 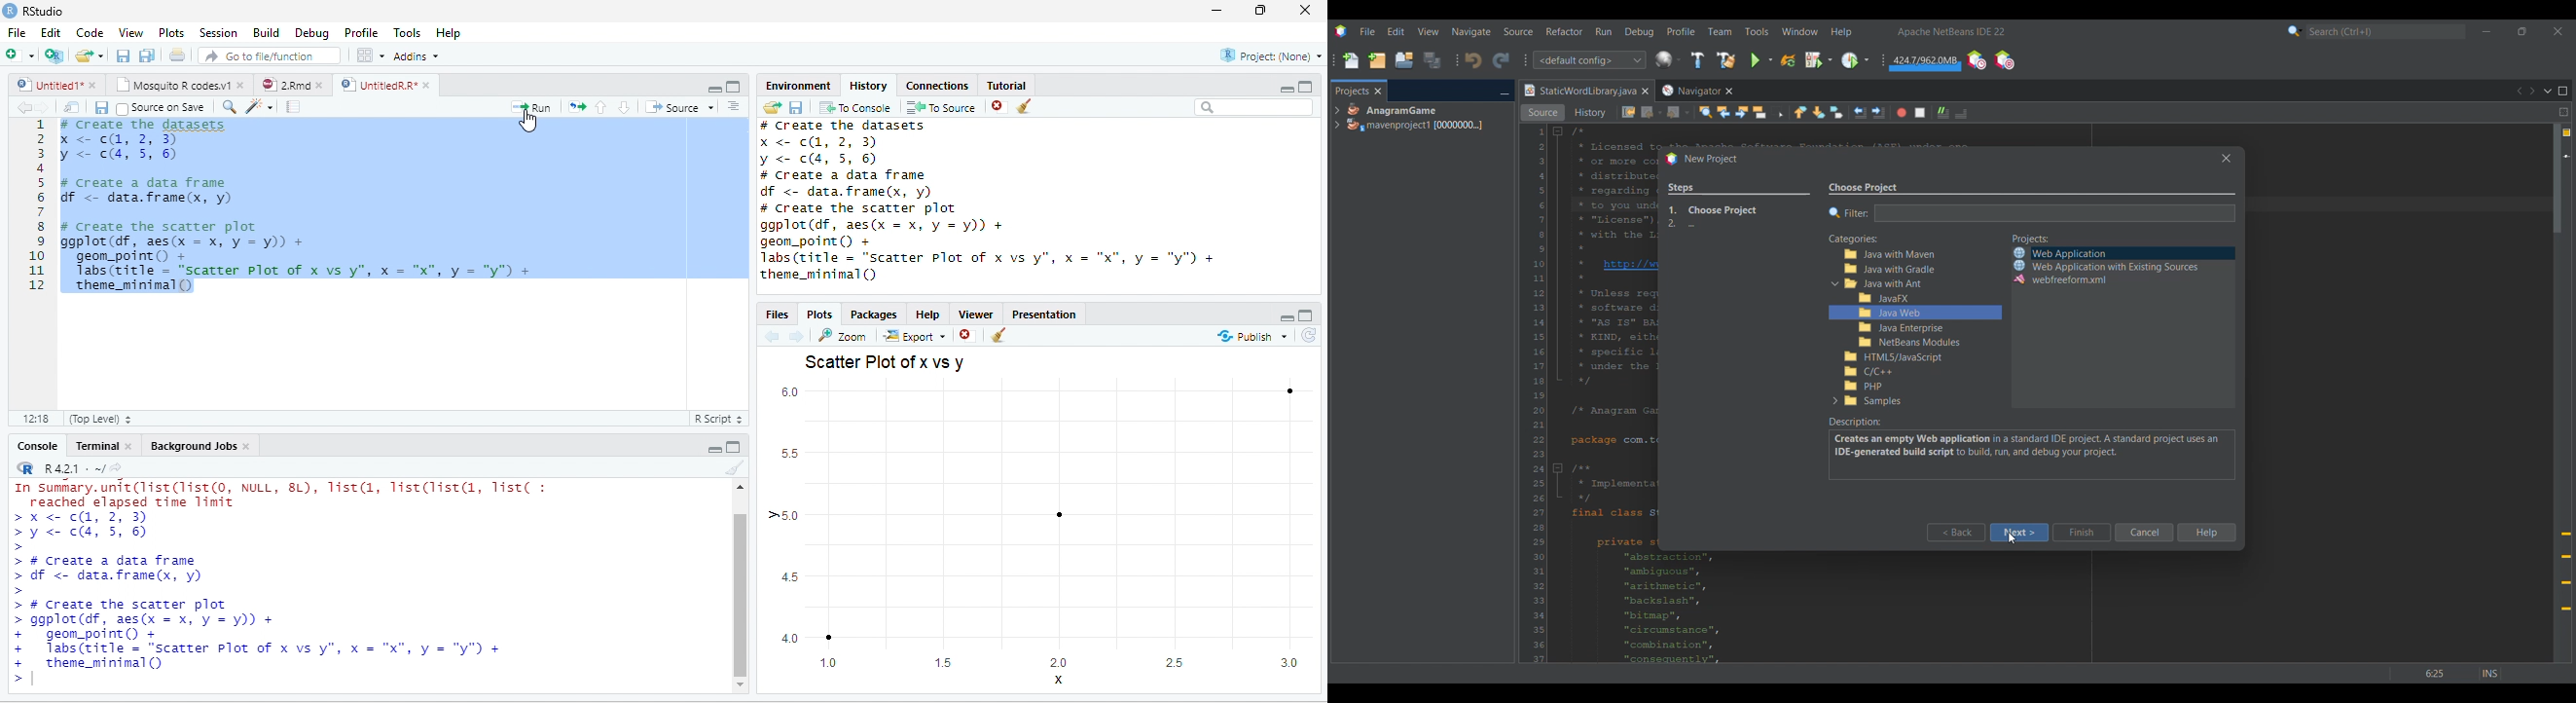 What do you see at coordinates (261, 107) in the screenshot?
I see `Code tools` at bounding box center [261, 107].